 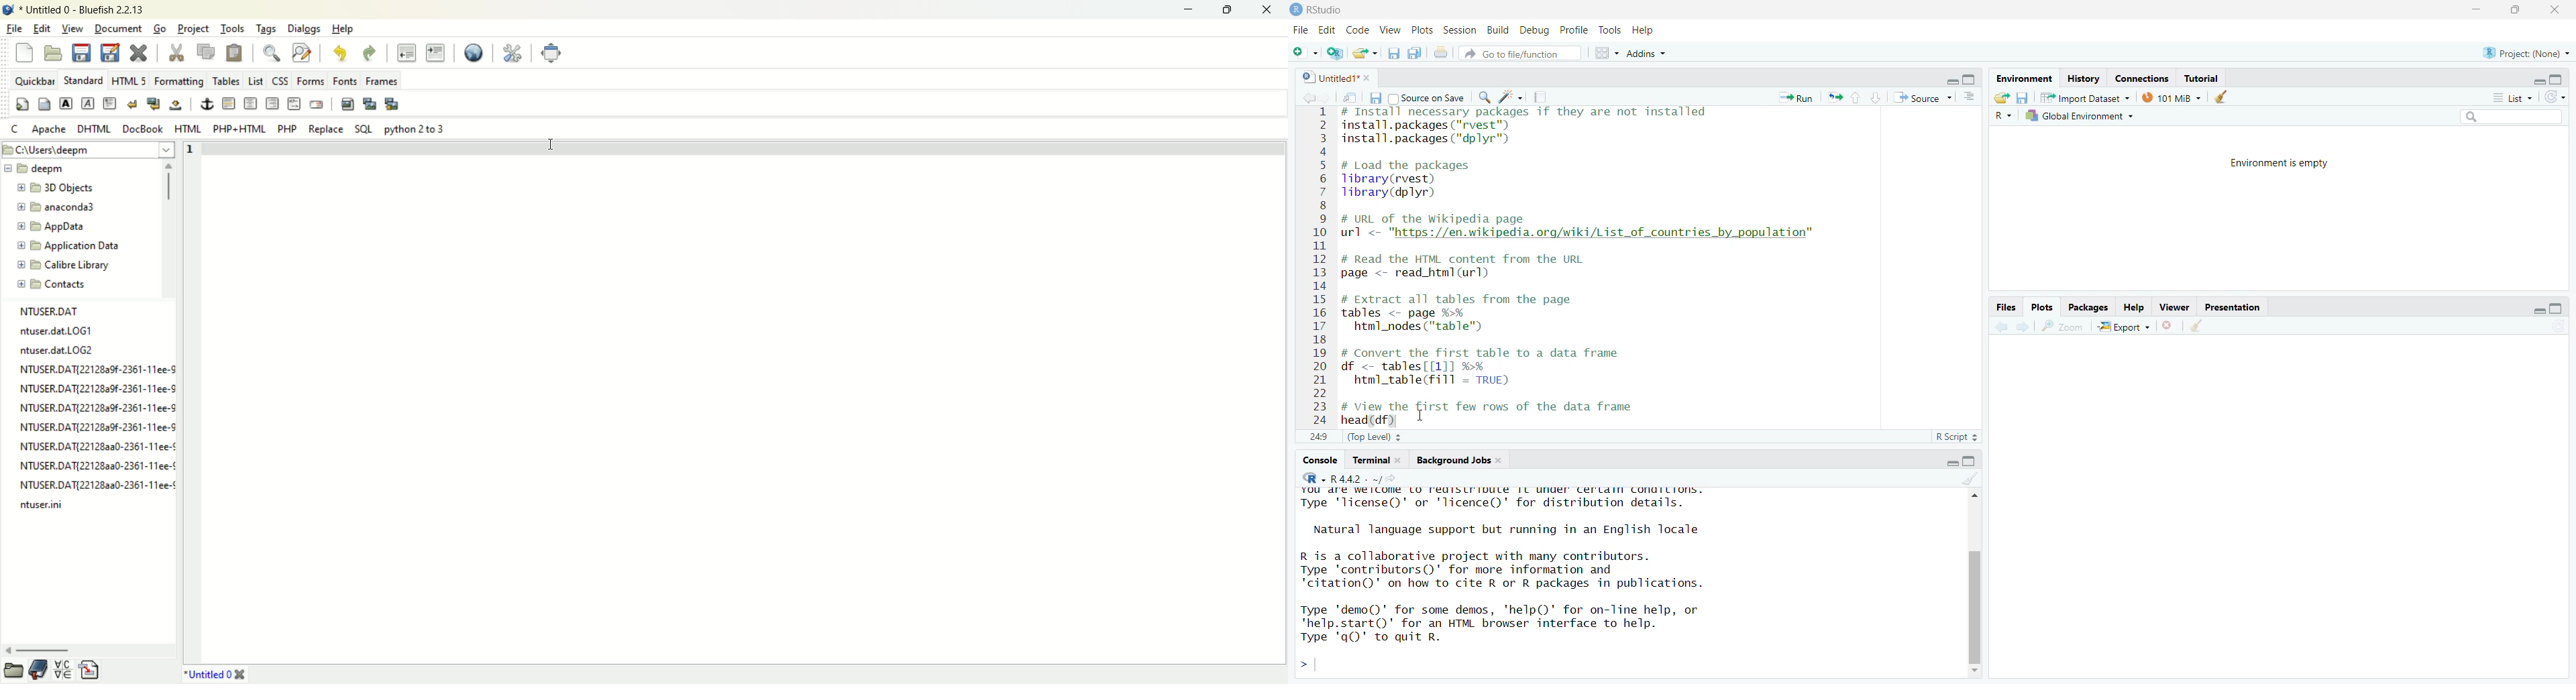 What do you see at coordinates (8, 8) in the screenshot?
I see `Application icon` at bounding box center [8, 8].